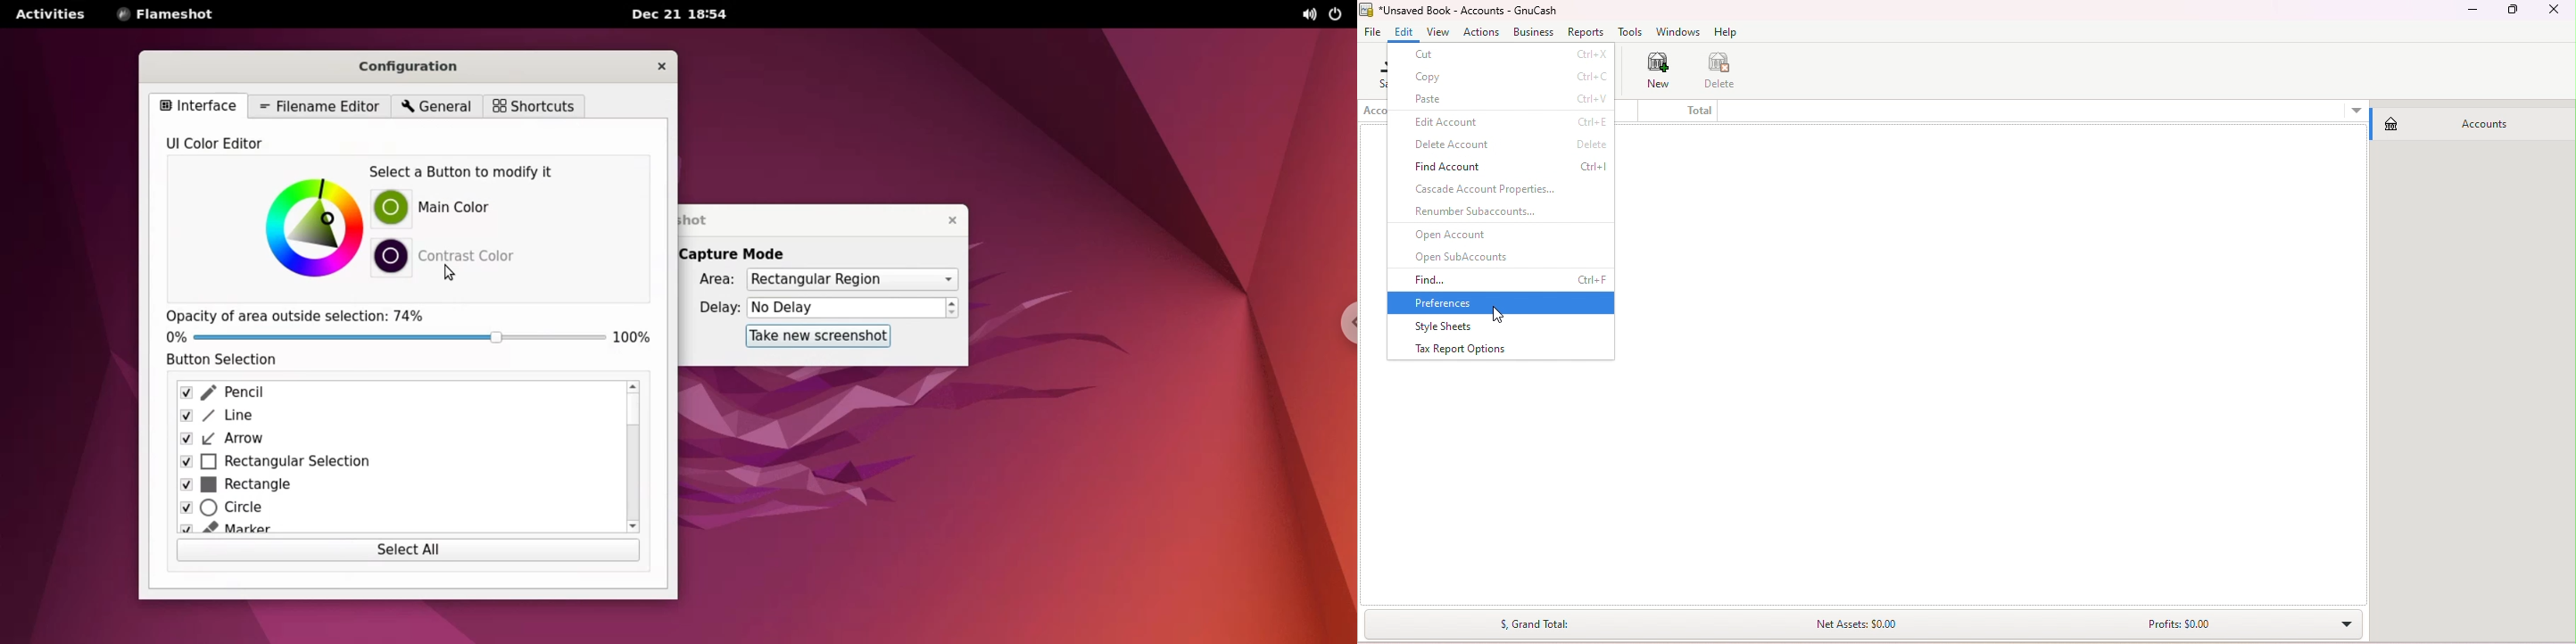  What do you see at coordinates (2470, 12) in the screenshot?
I see `Minimize` at bounding box center [2470, 12].